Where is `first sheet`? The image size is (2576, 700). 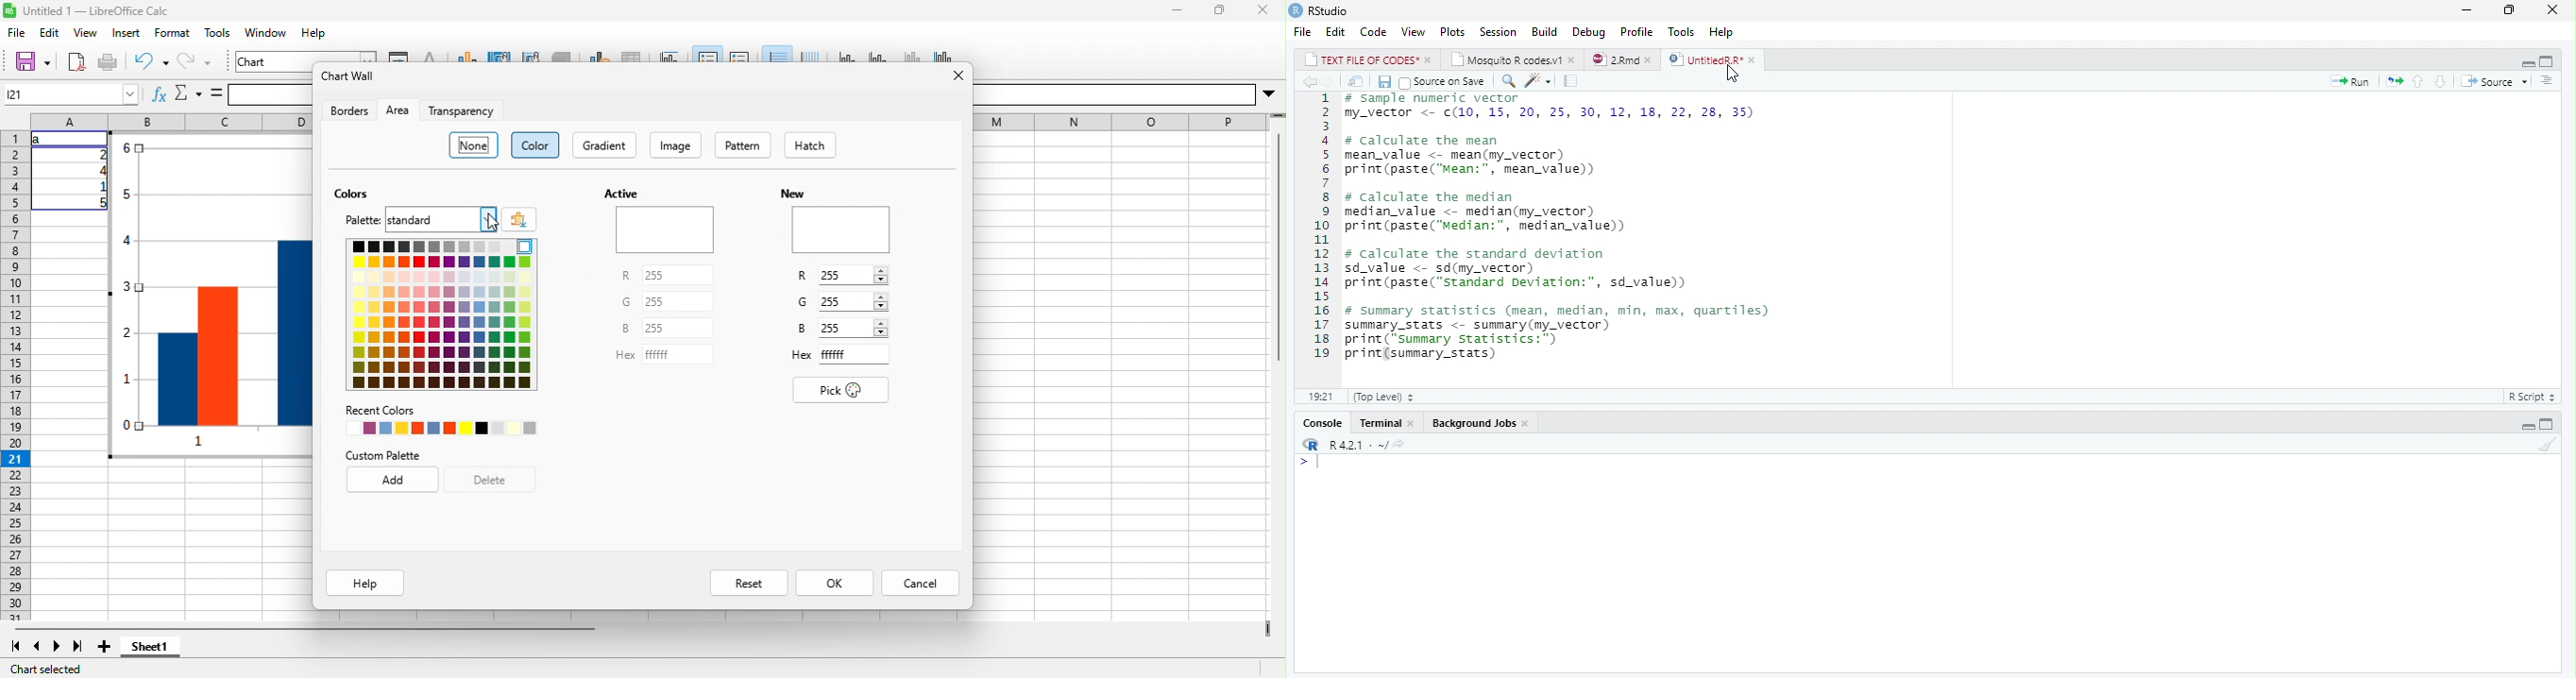 first sheet is located at coordinates (16, 646).